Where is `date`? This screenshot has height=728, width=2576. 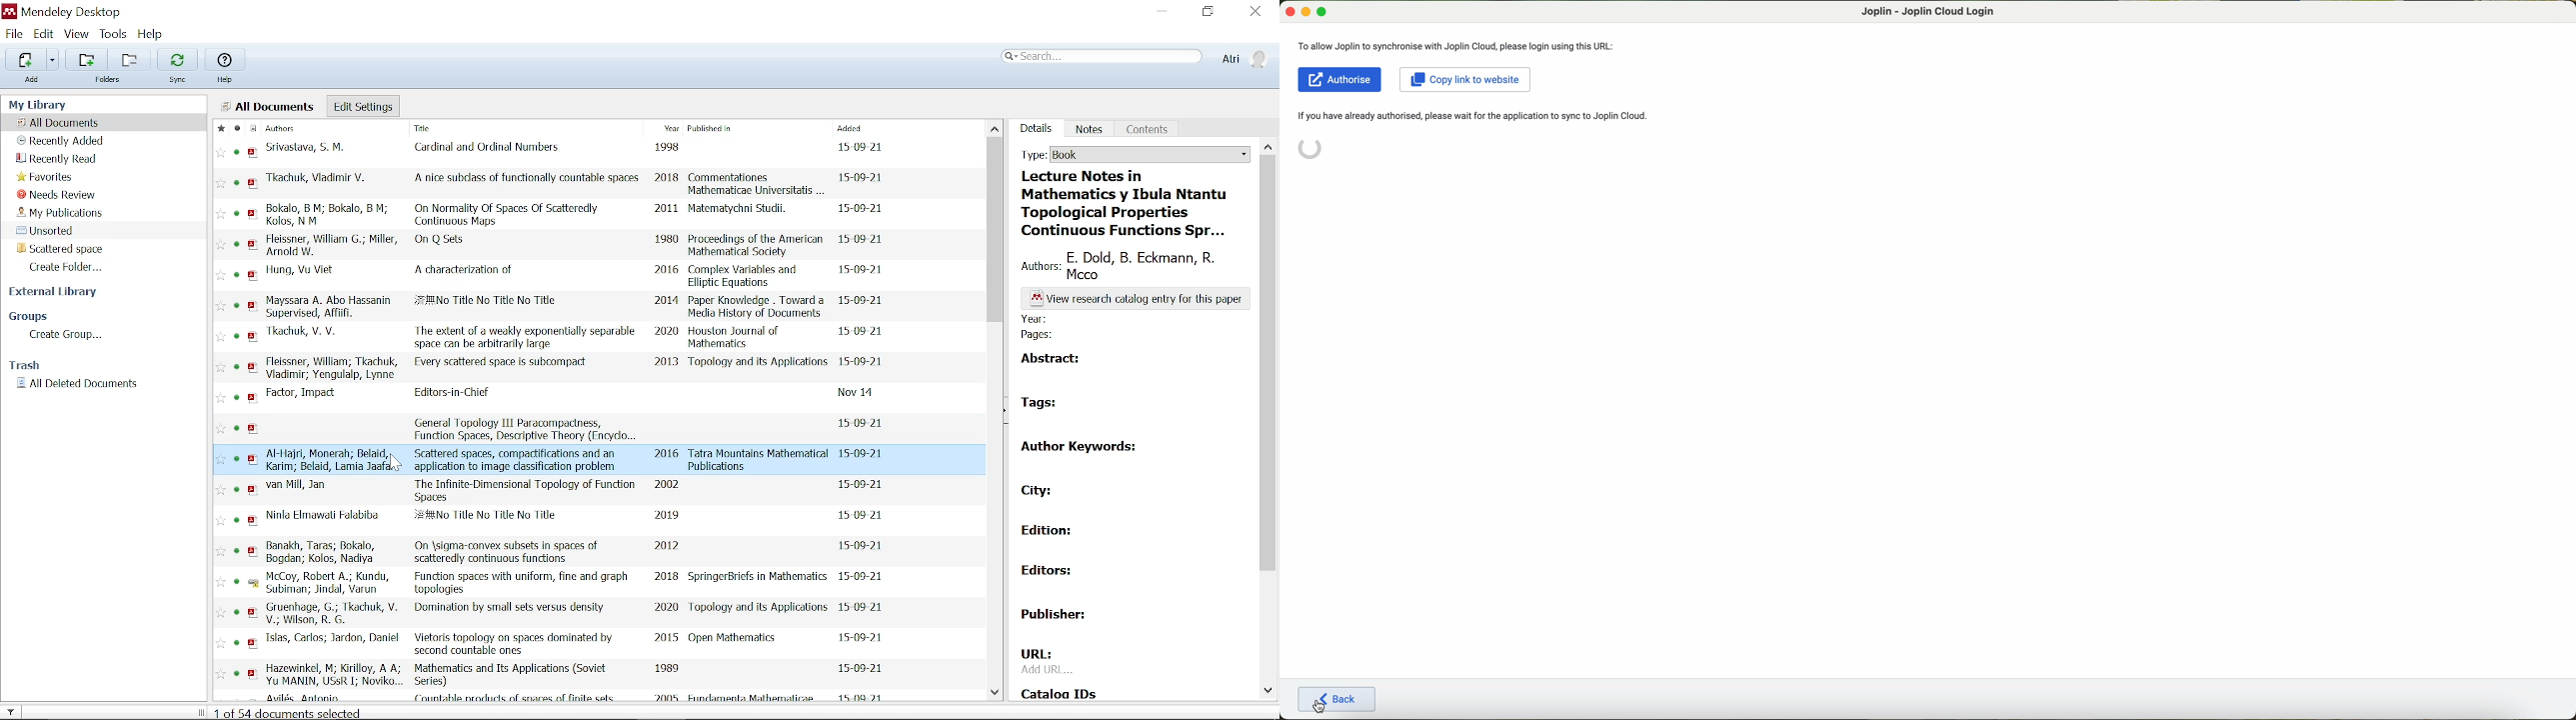 date is located at coordinates (865, 422).